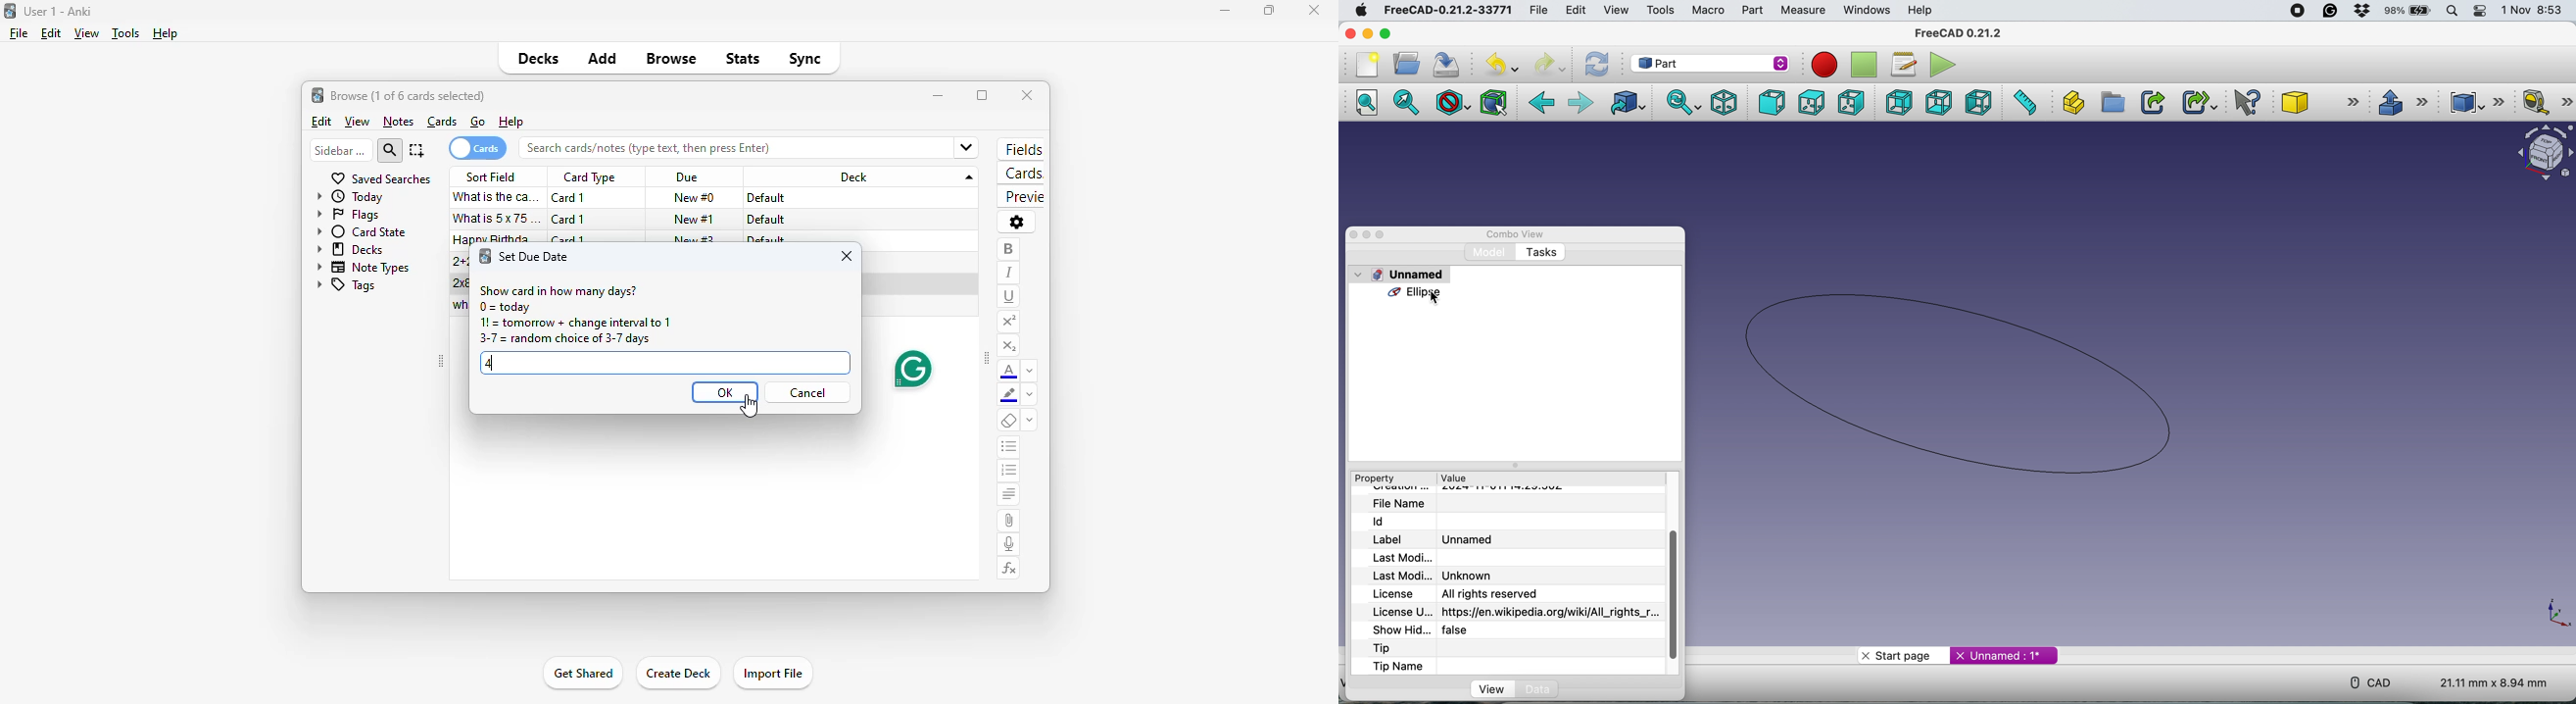 This screenshot has width=2576, height=728. Describe the element at coordinates (602, 60) in the screenshot. I see `add` at that location.